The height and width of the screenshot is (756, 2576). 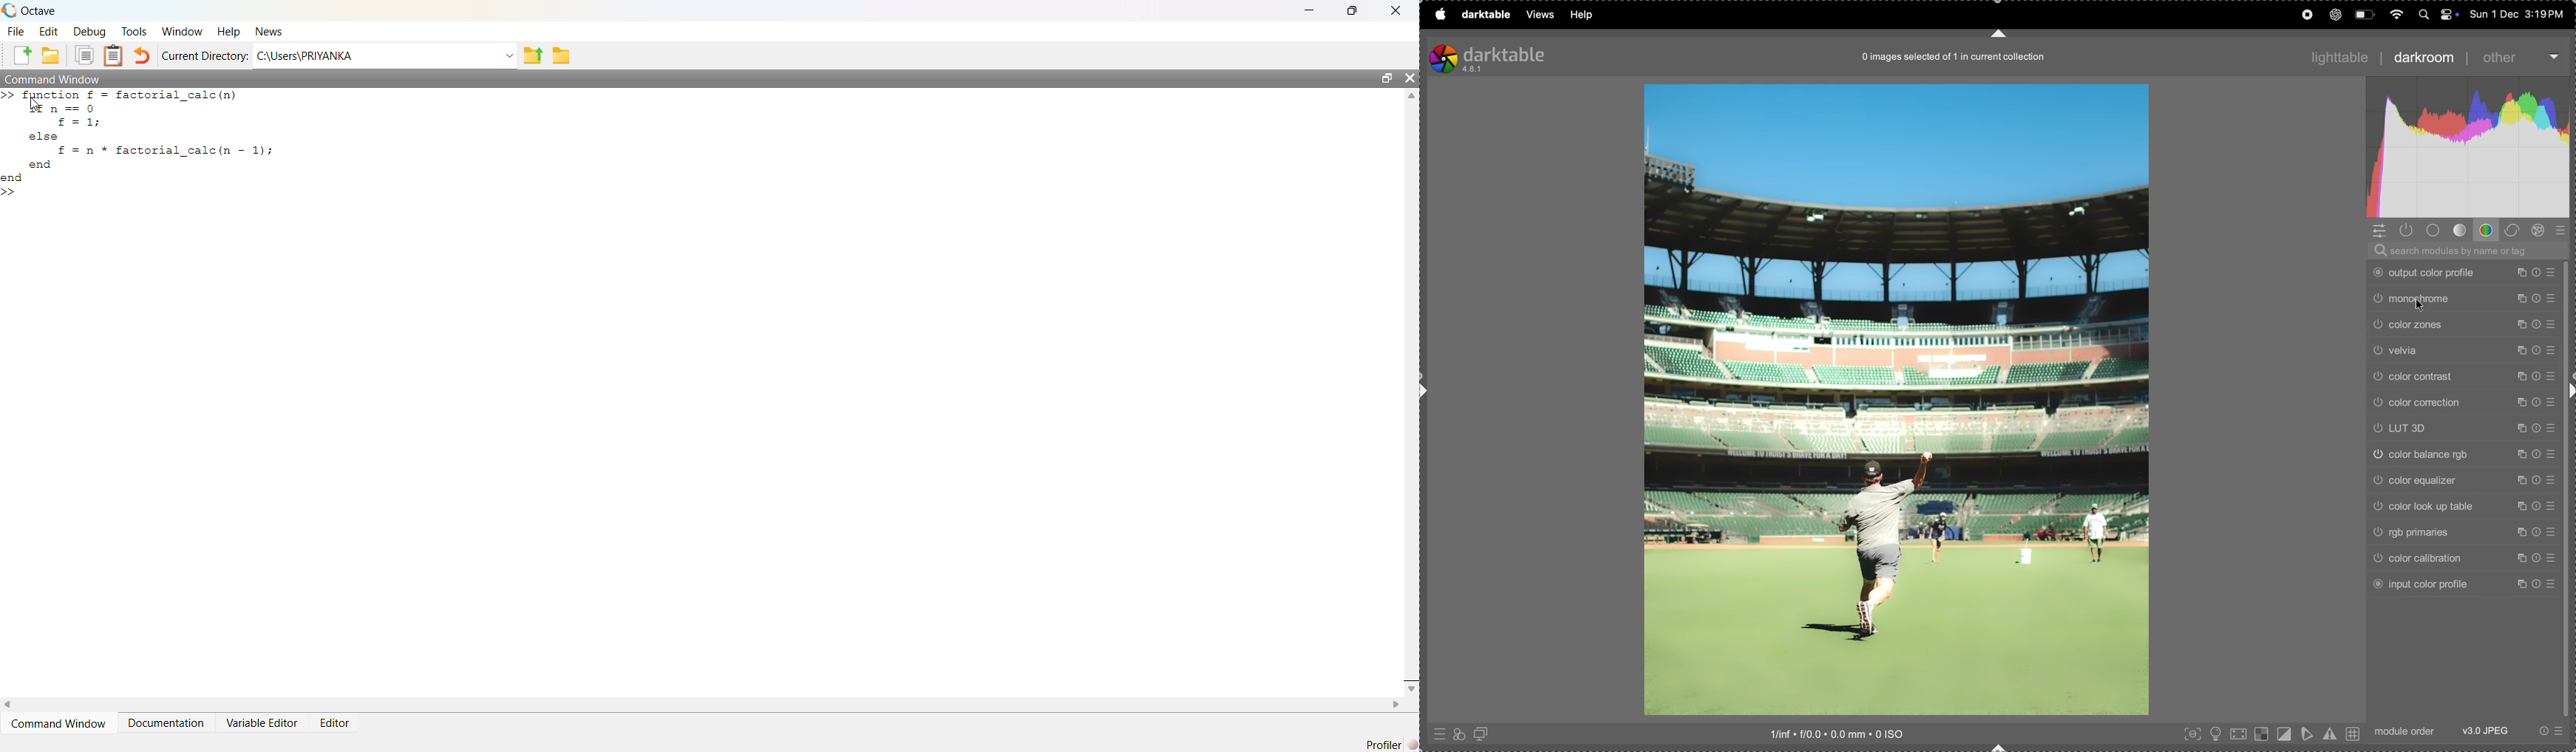 What do you see at coordinates (2465, 402) in the screenshot?
I see `color correction` at bounding box center [2465, 402].